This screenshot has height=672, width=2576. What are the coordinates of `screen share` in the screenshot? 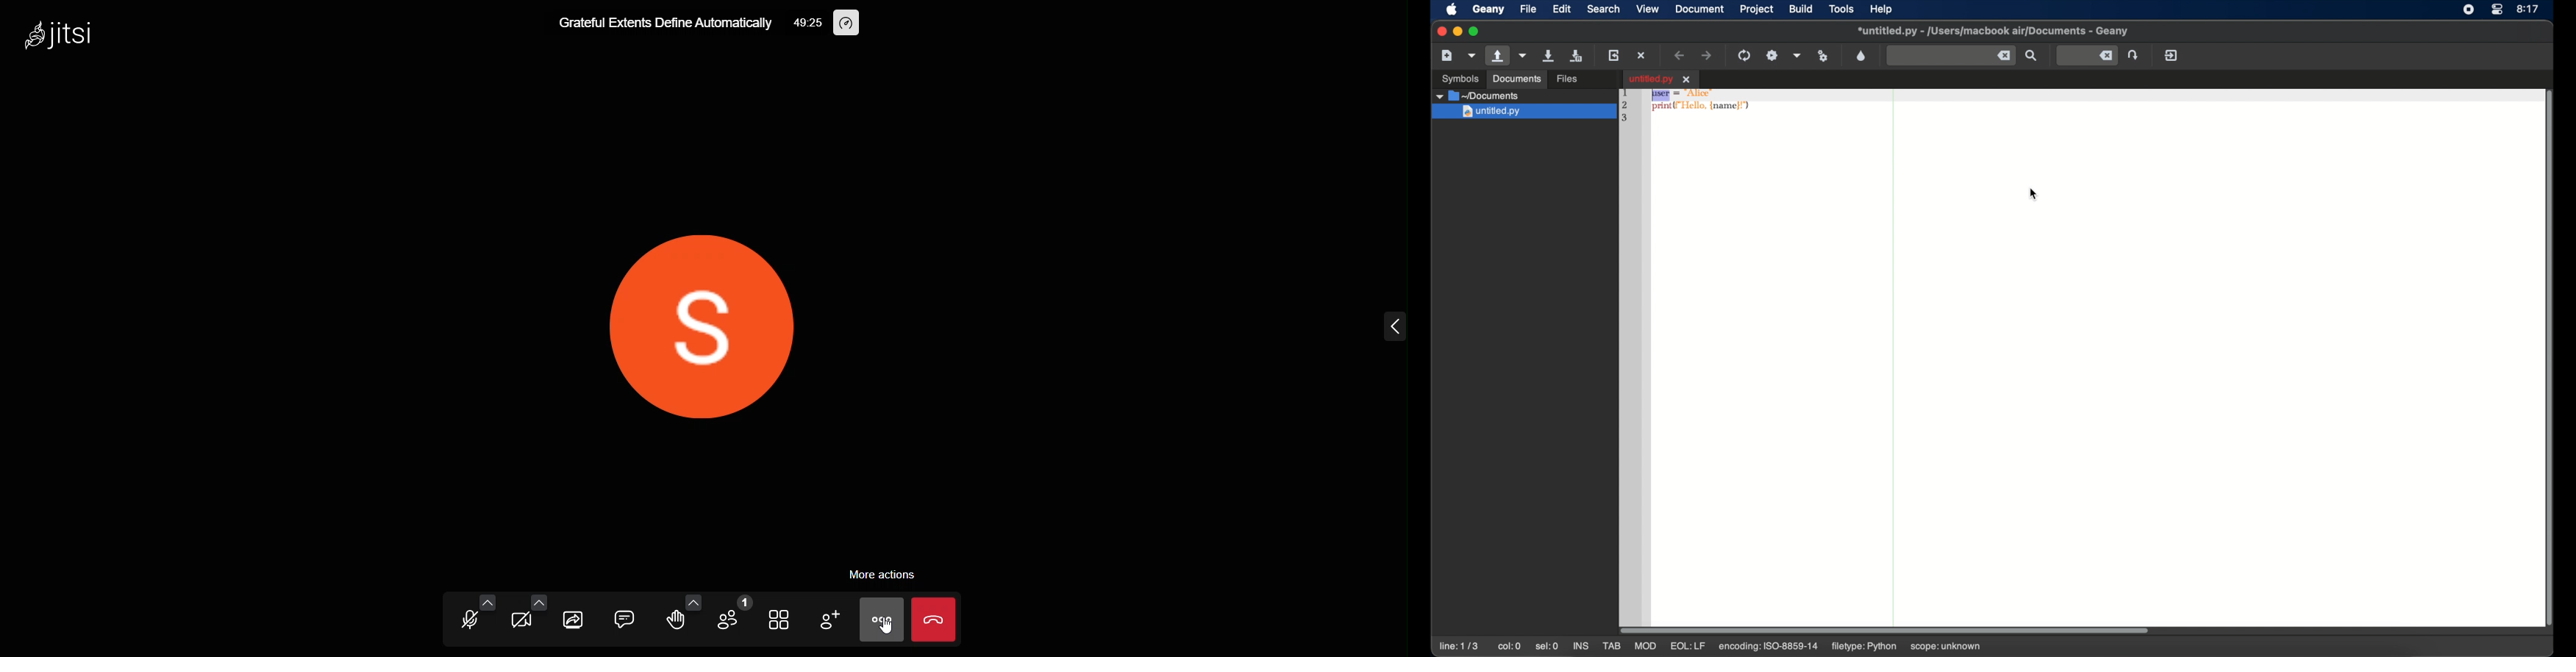 It's located at (574, 617).